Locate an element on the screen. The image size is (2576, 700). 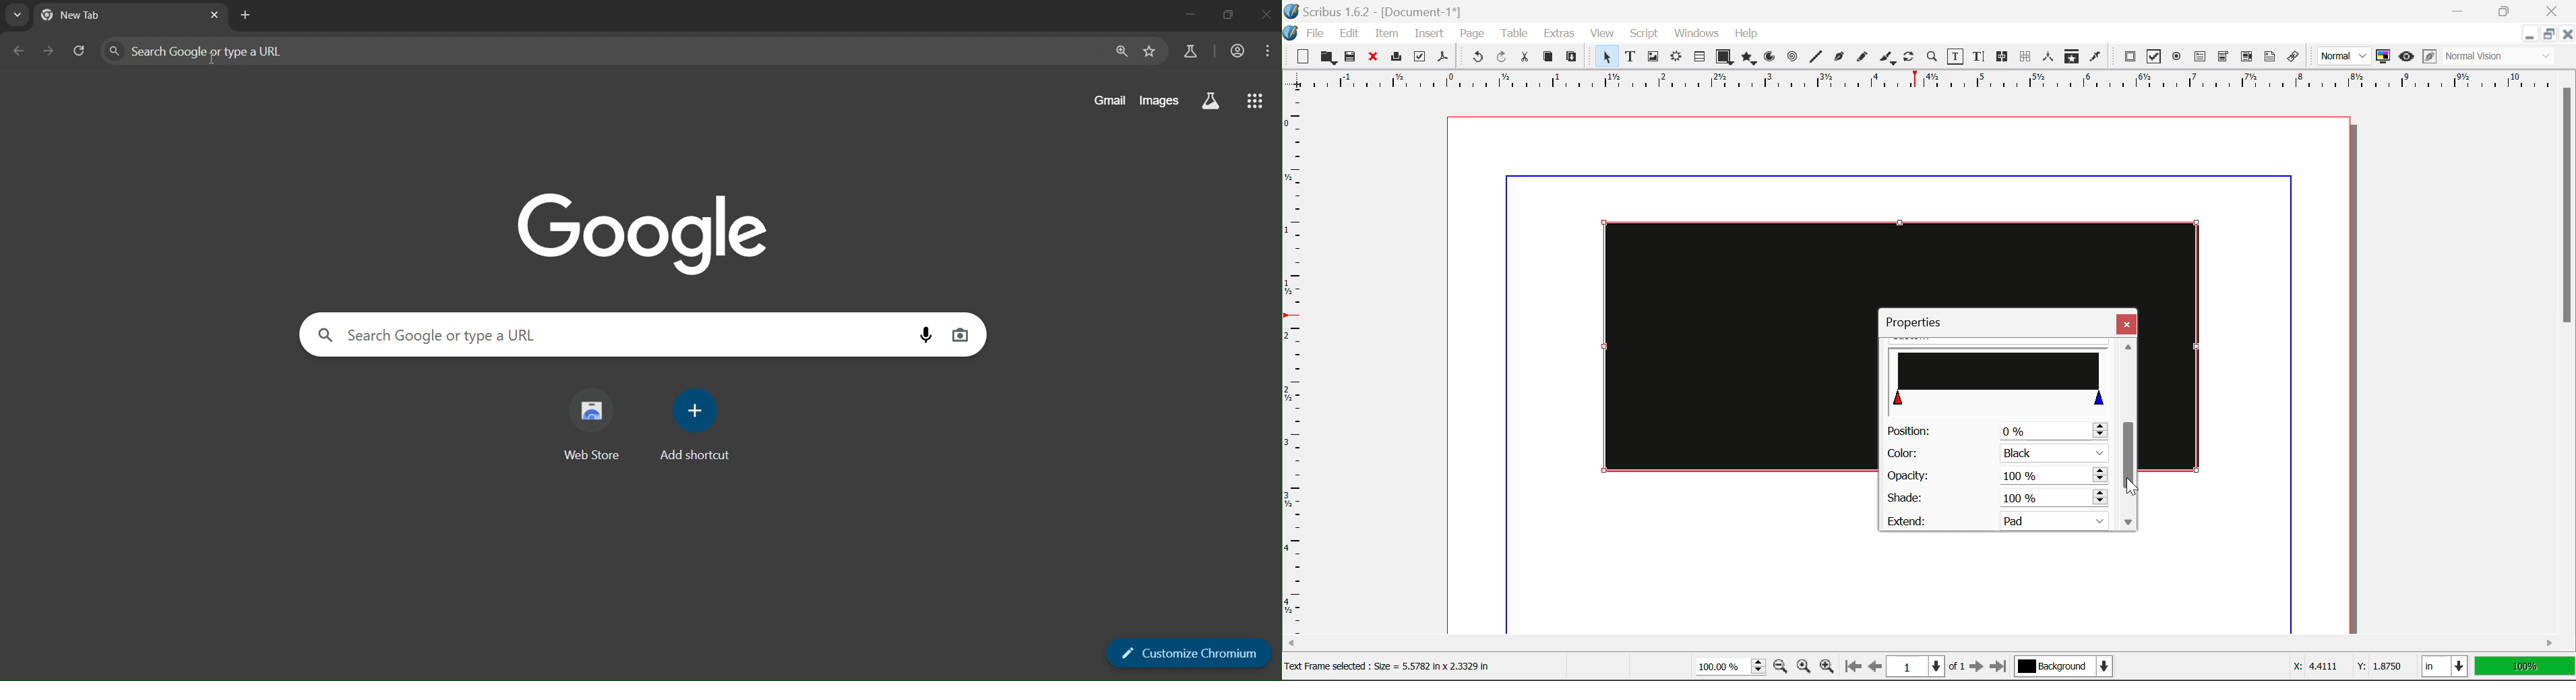
new tab is located at coordinates (248, 15).